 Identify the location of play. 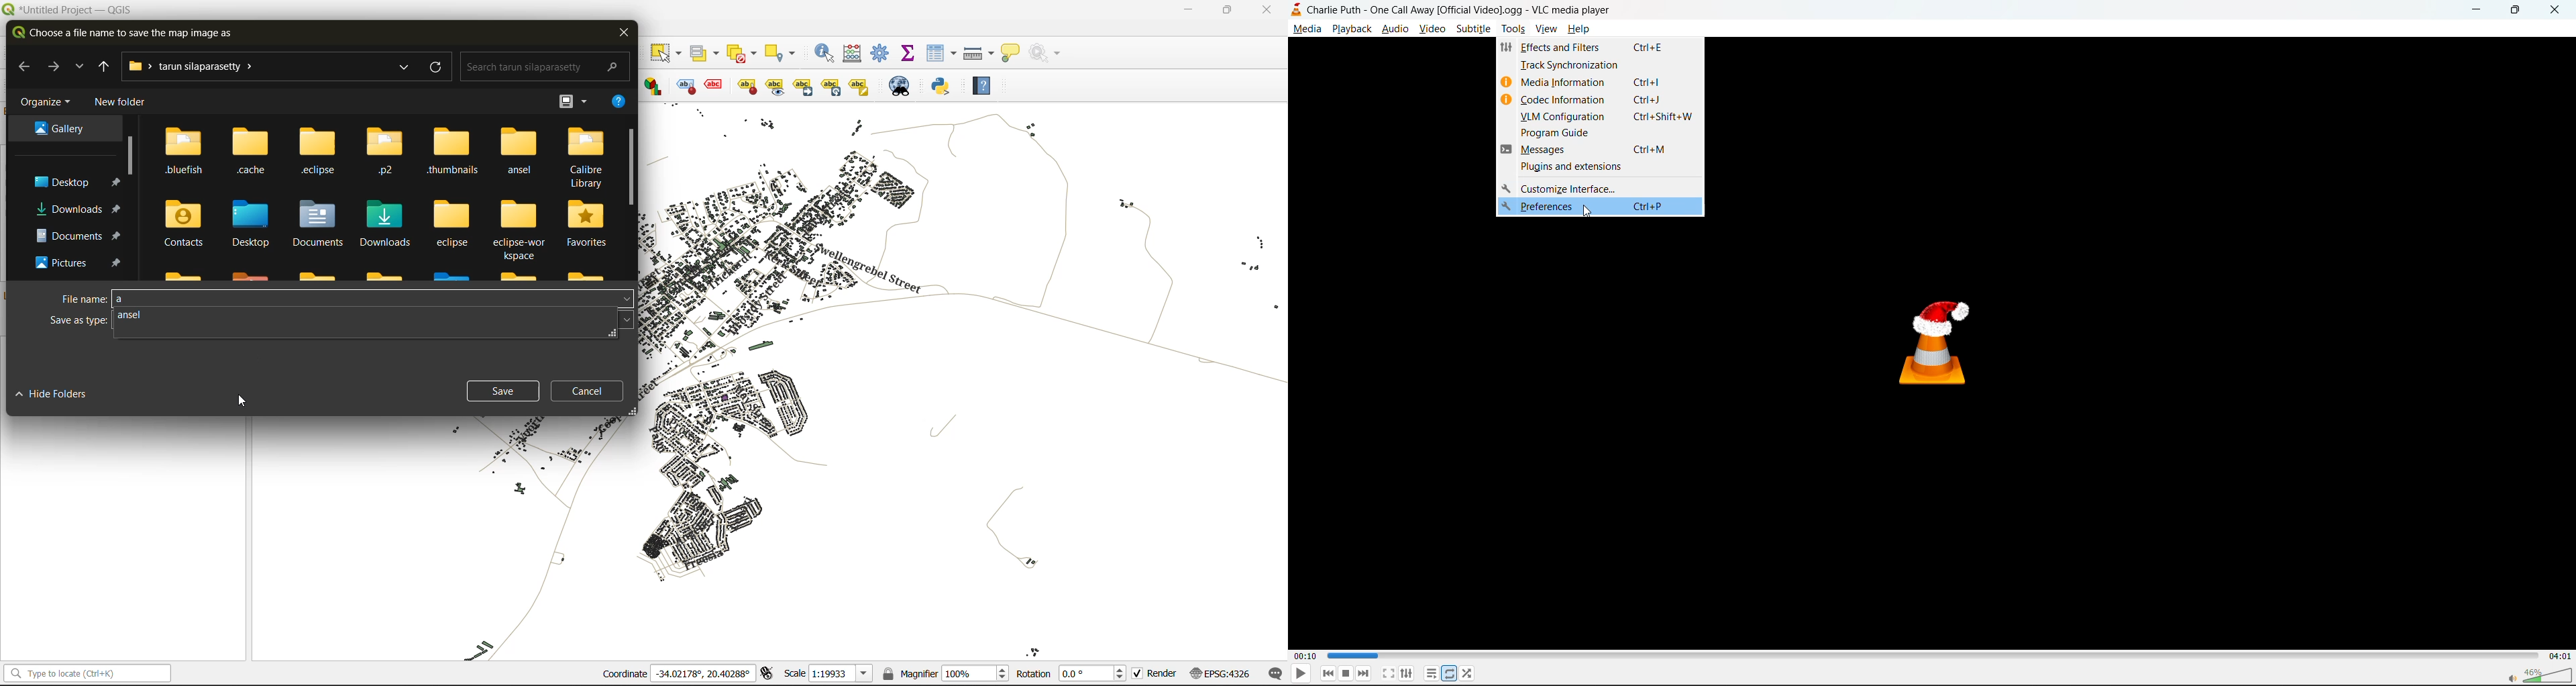
(1301, 675).